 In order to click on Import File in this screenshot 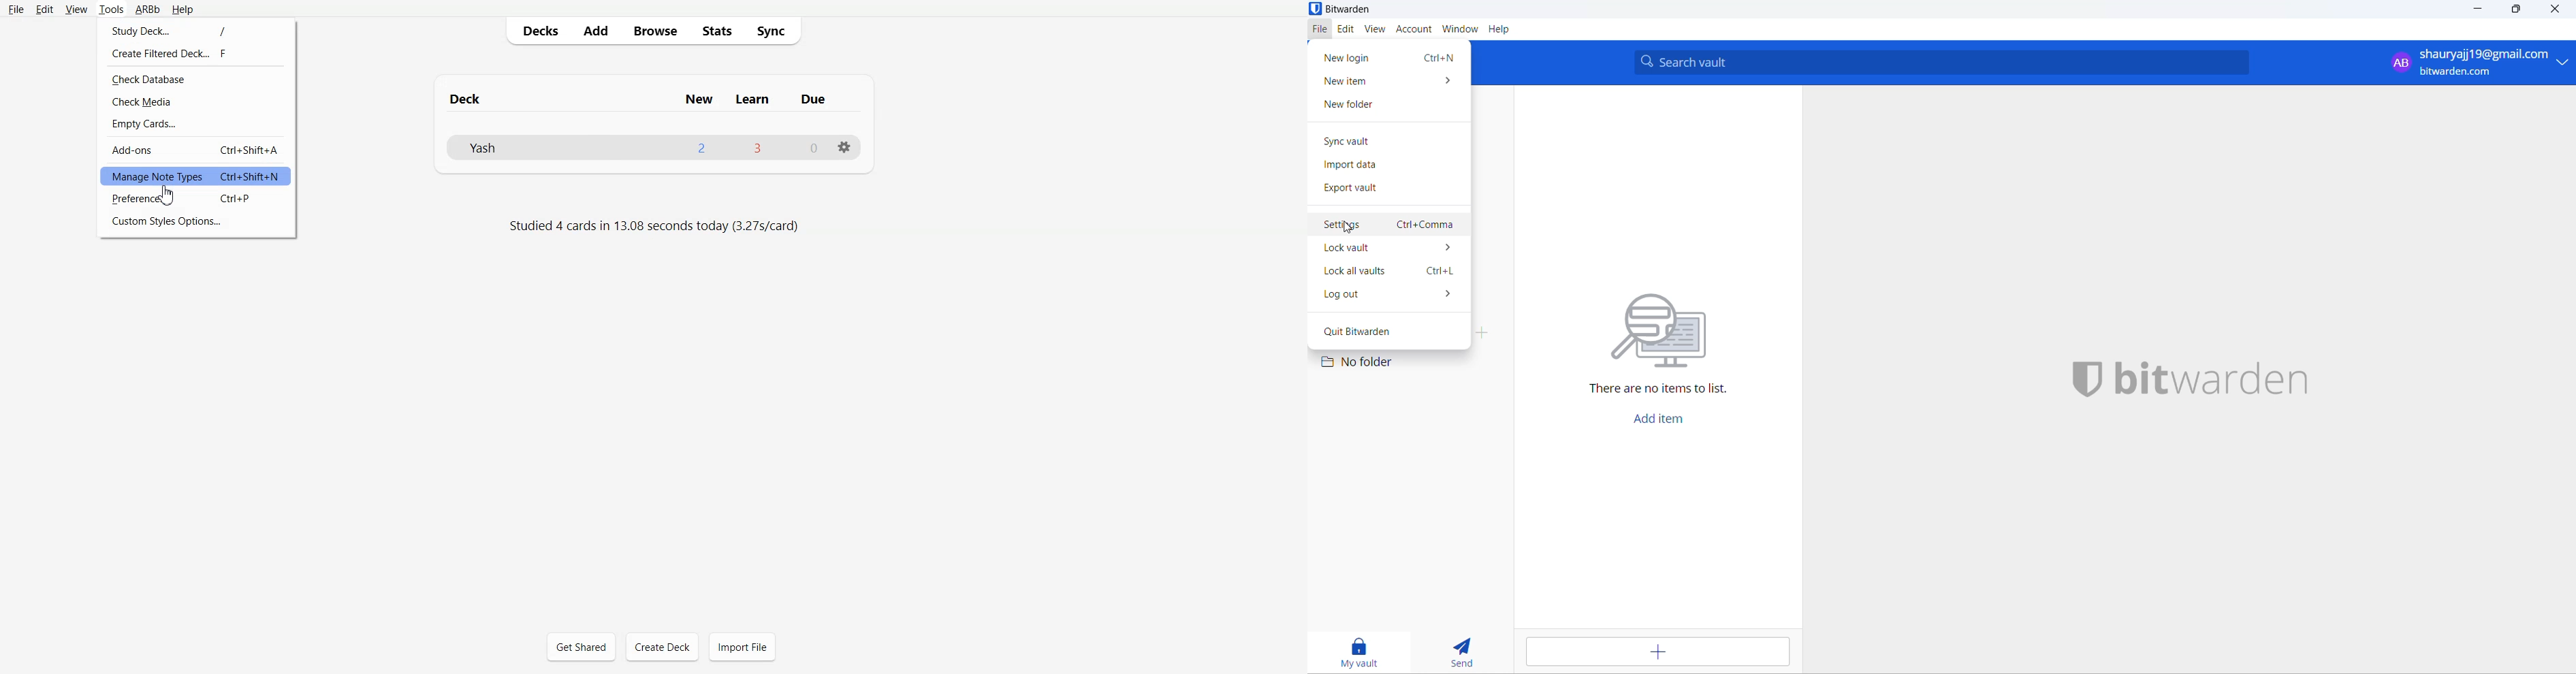, I will do `click(742, 647)`.